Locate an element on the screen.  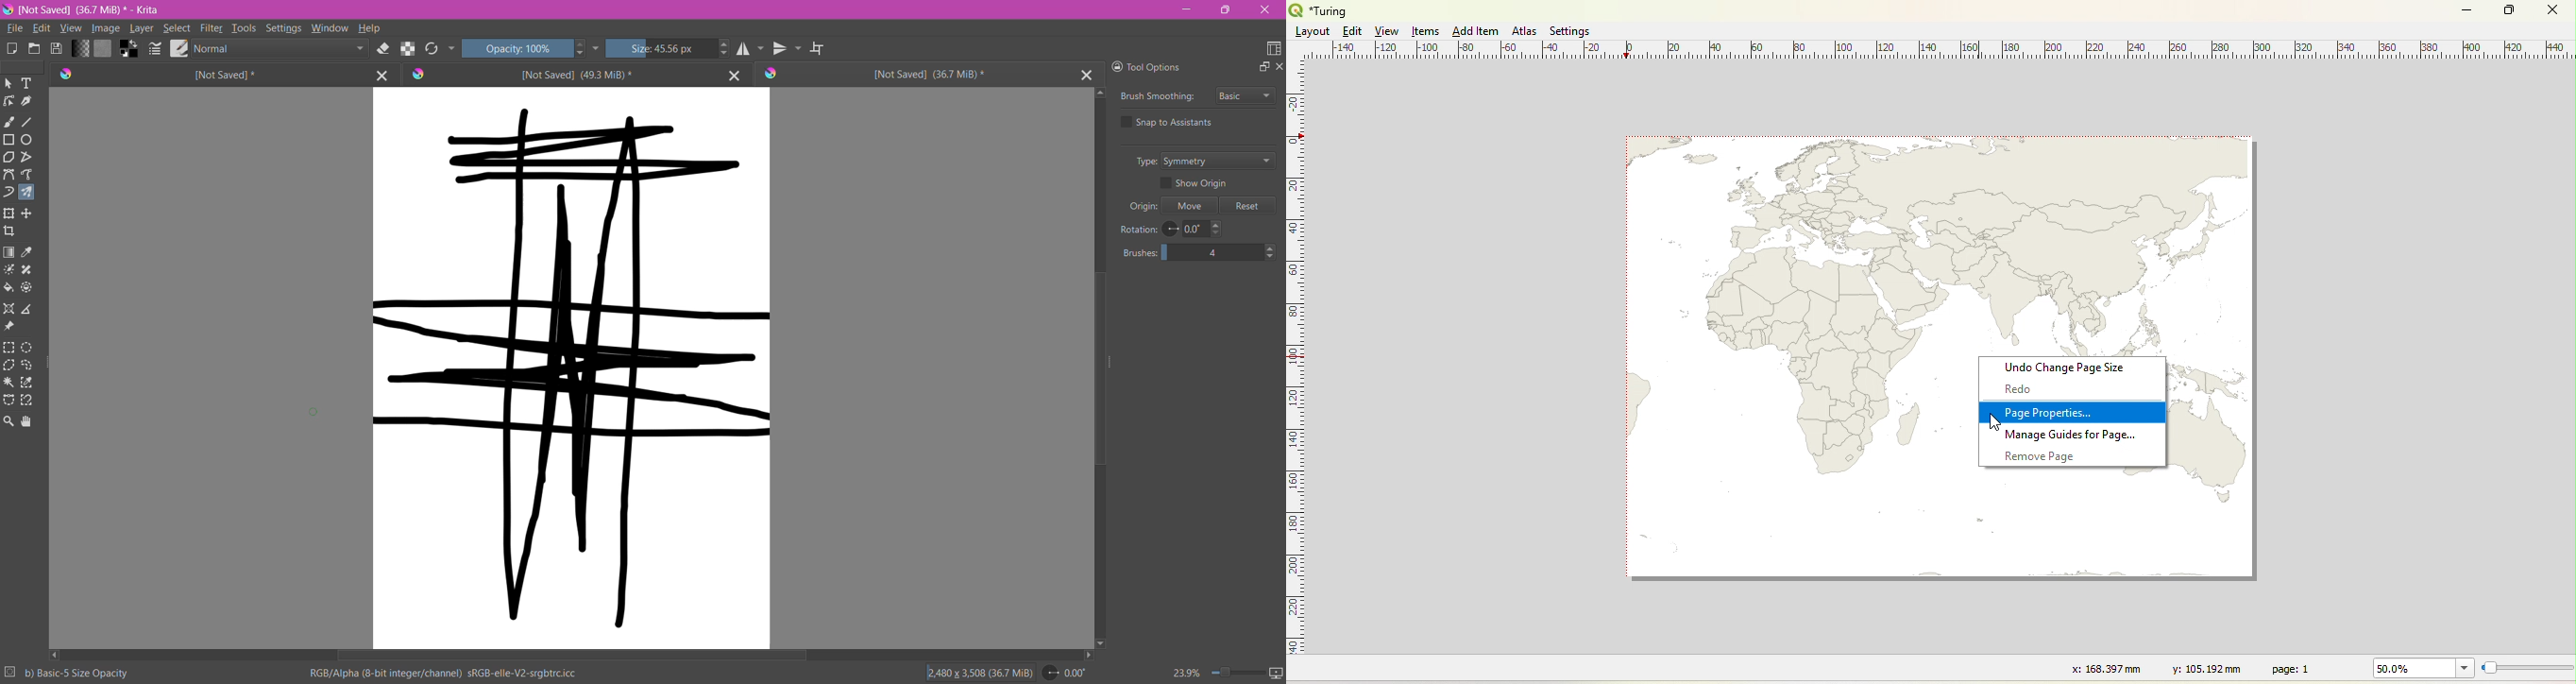
Origin is located at coordinates (1139, 207).